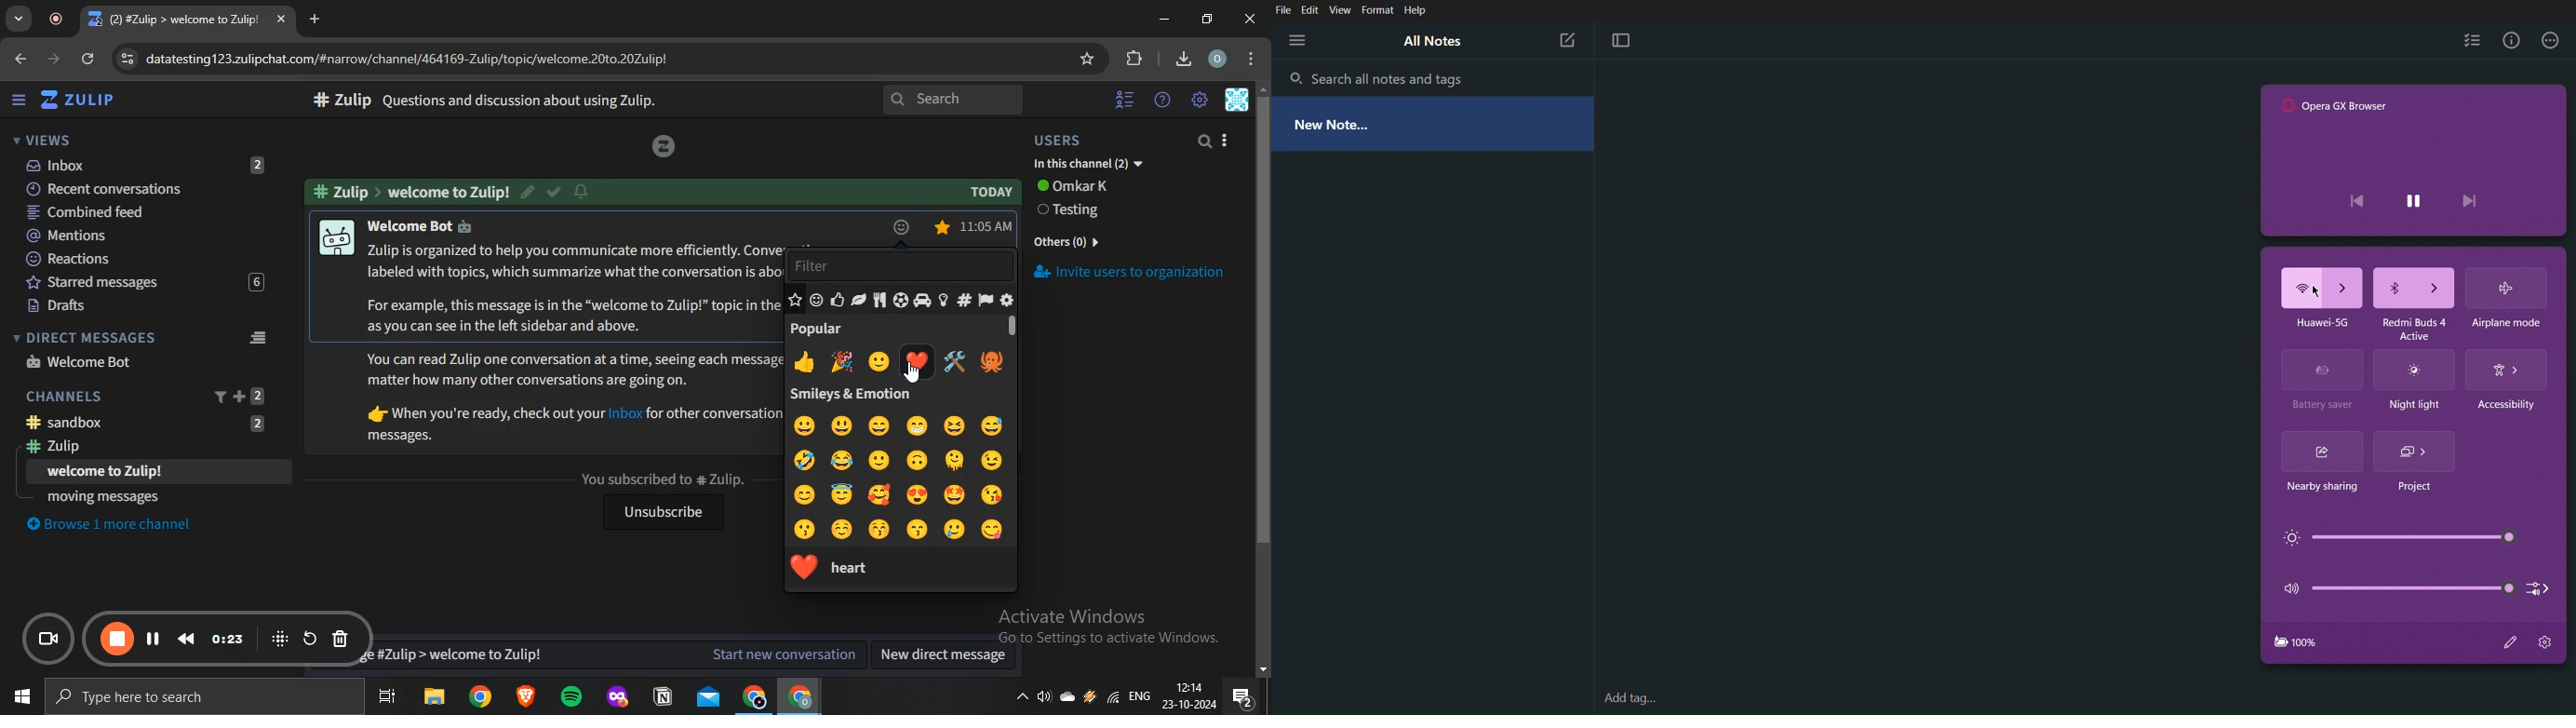 This screenshot has height=728, width=2576. What do you see at coordinates (1141, 276) in the screenshot?
I see `invite users to organization` at bounding box center [1141, 276].